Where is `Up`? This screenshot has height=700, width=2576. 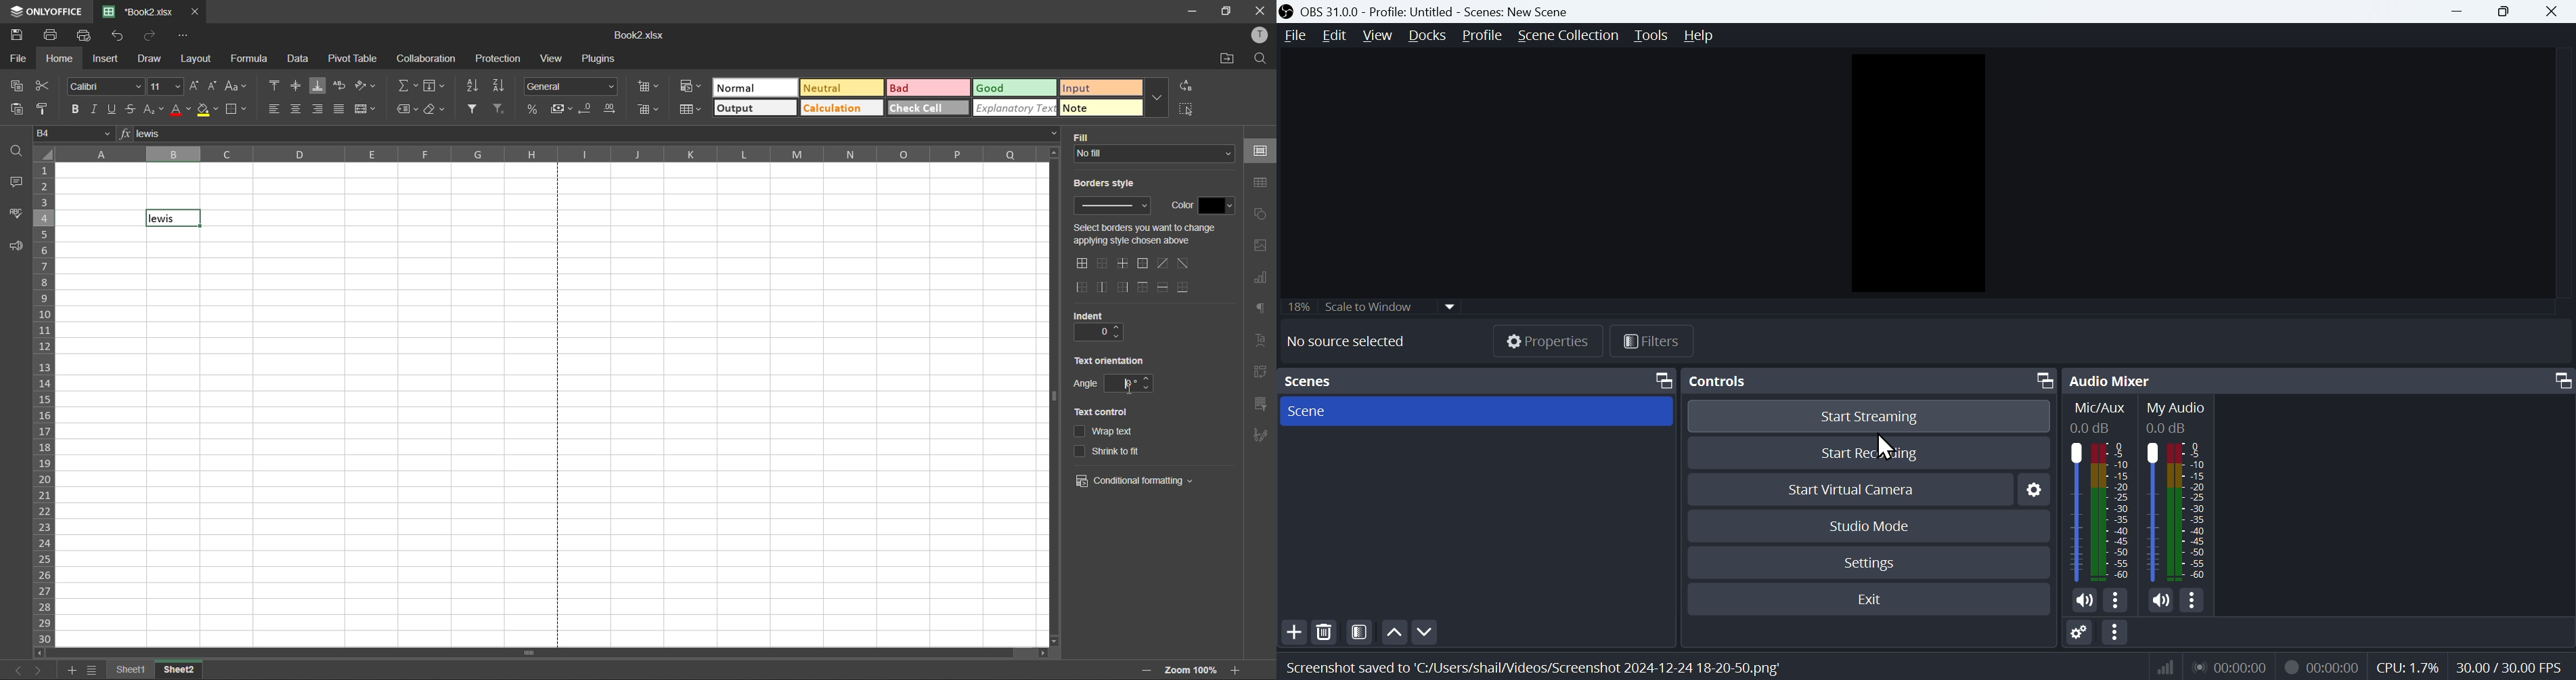 Up is located at coordinates (1392, 630).